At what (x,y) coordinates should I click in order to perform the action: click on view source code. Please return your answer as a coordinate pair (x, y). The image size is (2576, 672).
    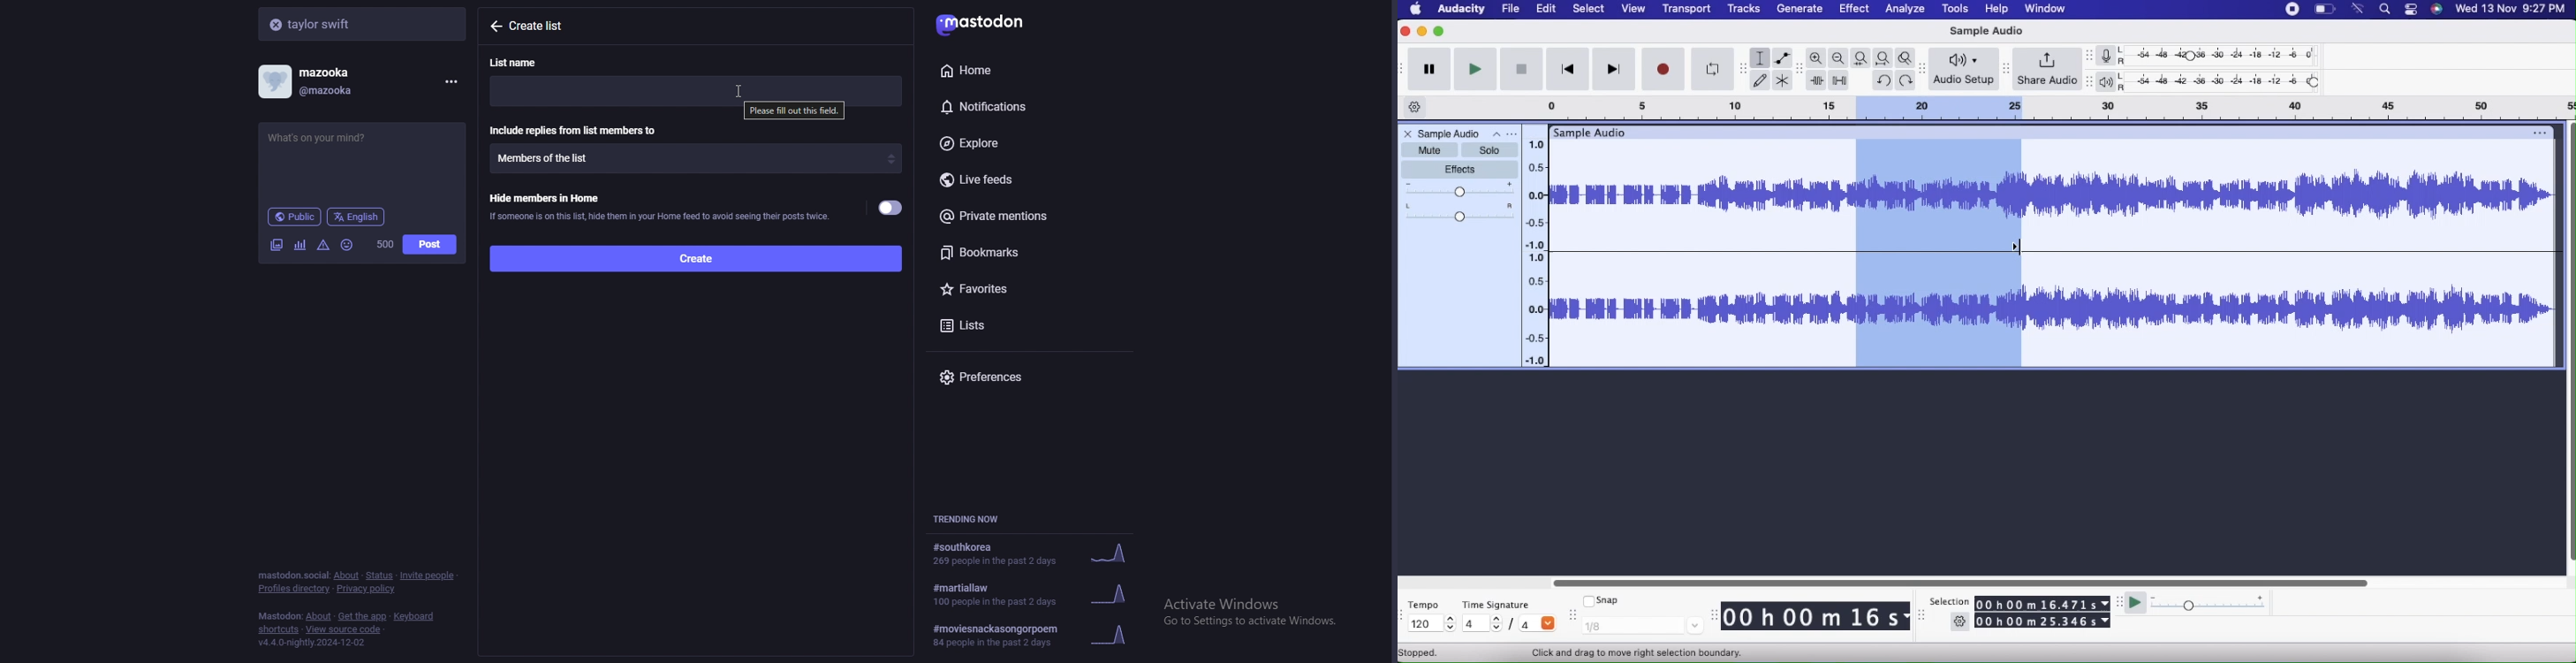
    Looking at the image, I should click on (344, 630).